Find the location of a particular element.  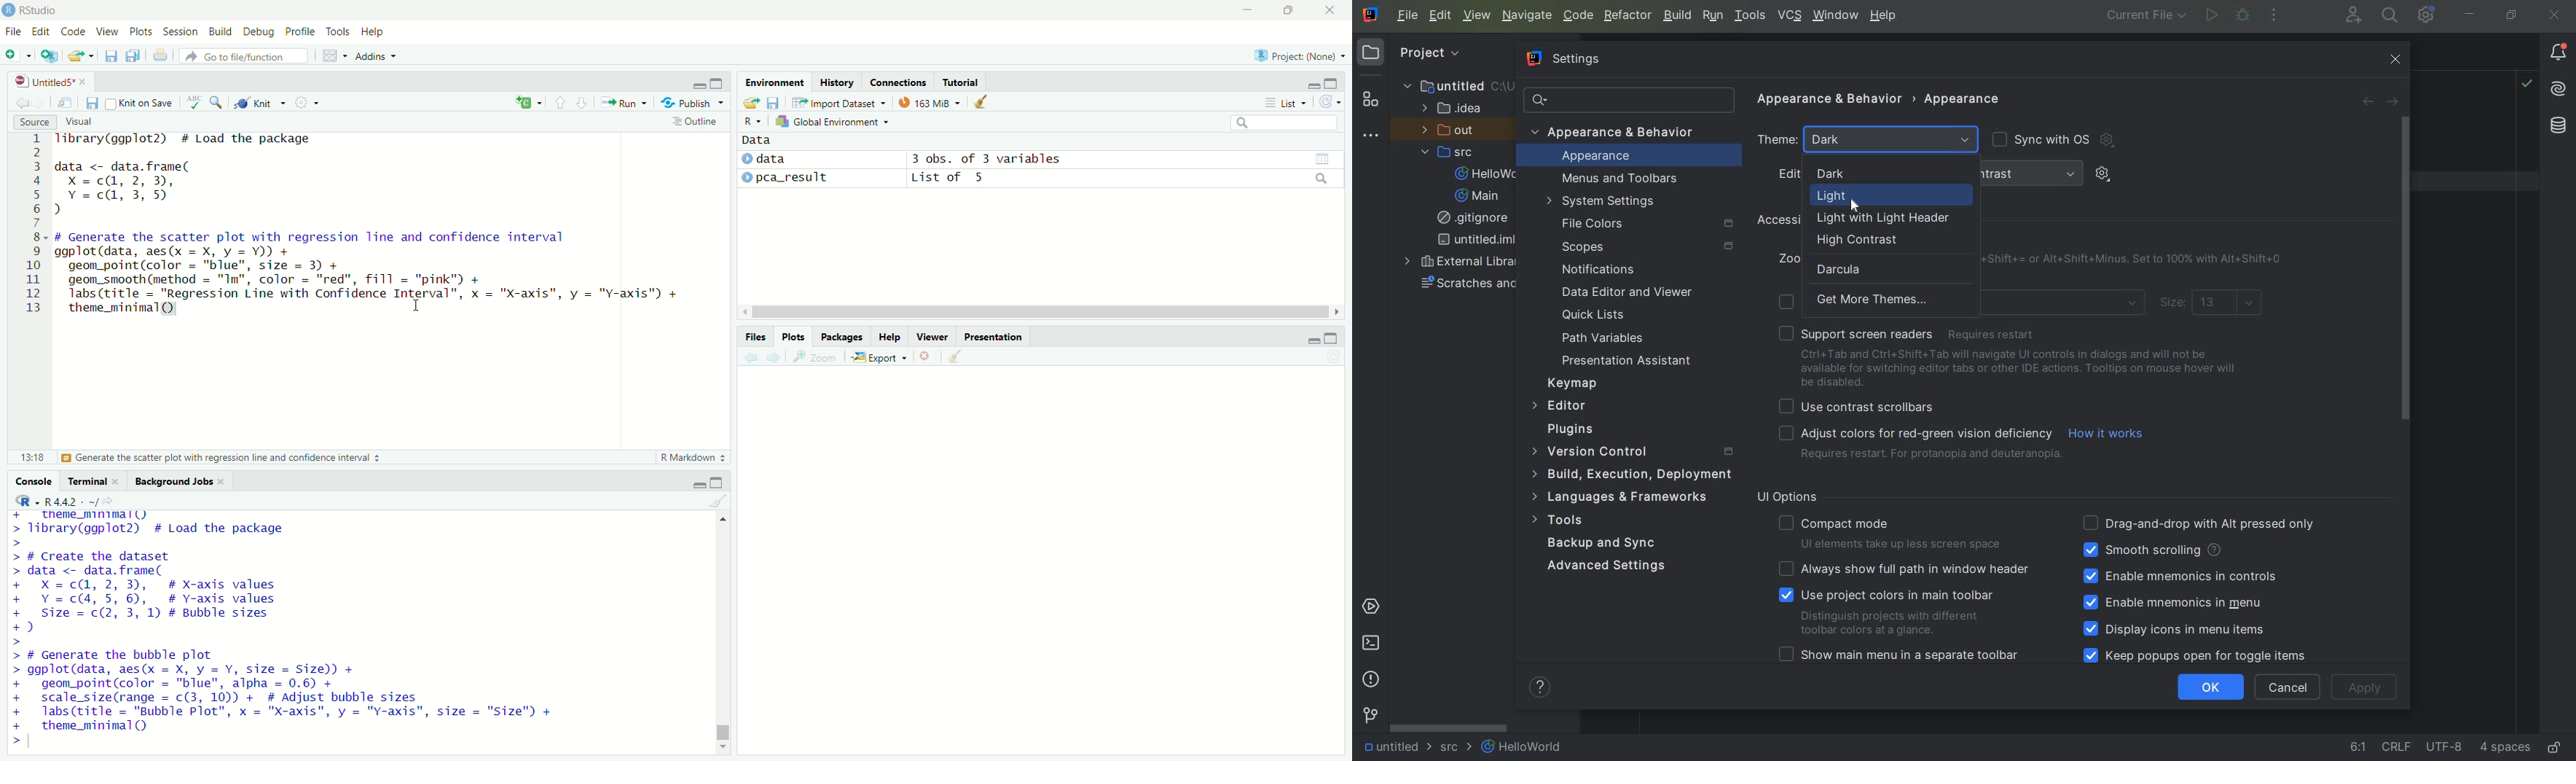

R Markdown is located at coordinates (692, 457).